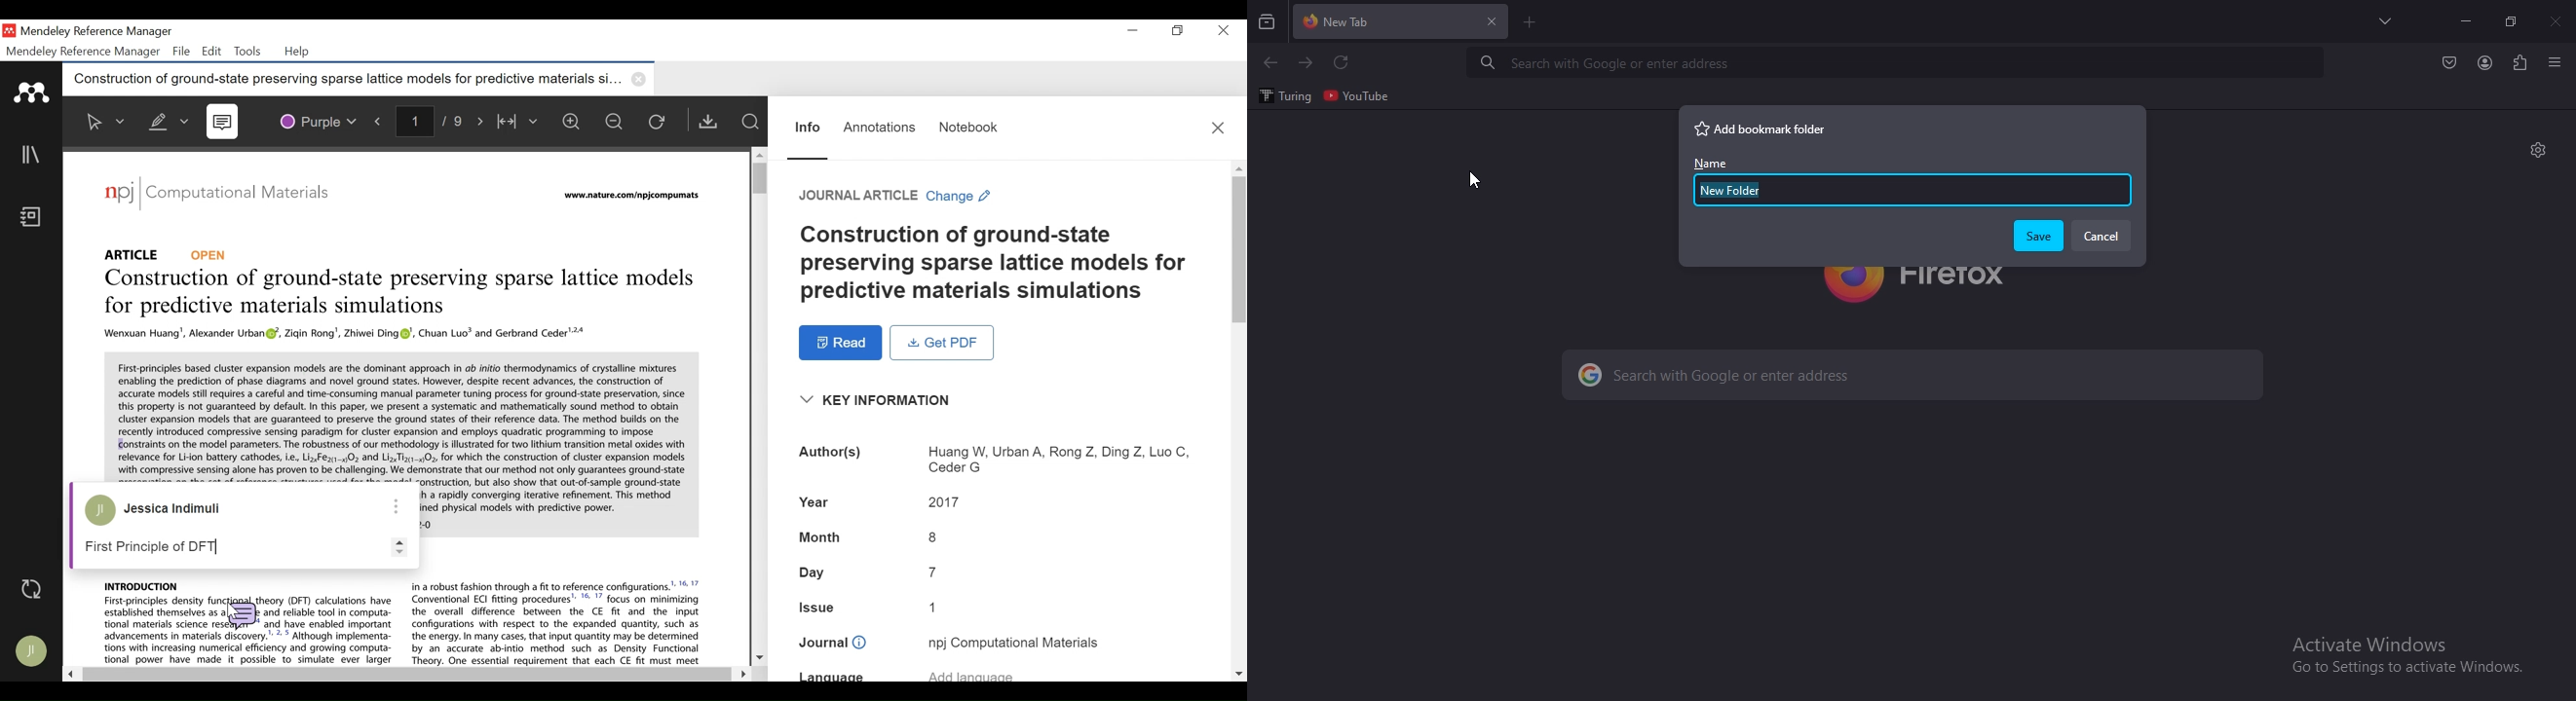 This screenshot has height=728, width=2576. I want to click on cancel, so click(2101, 236).